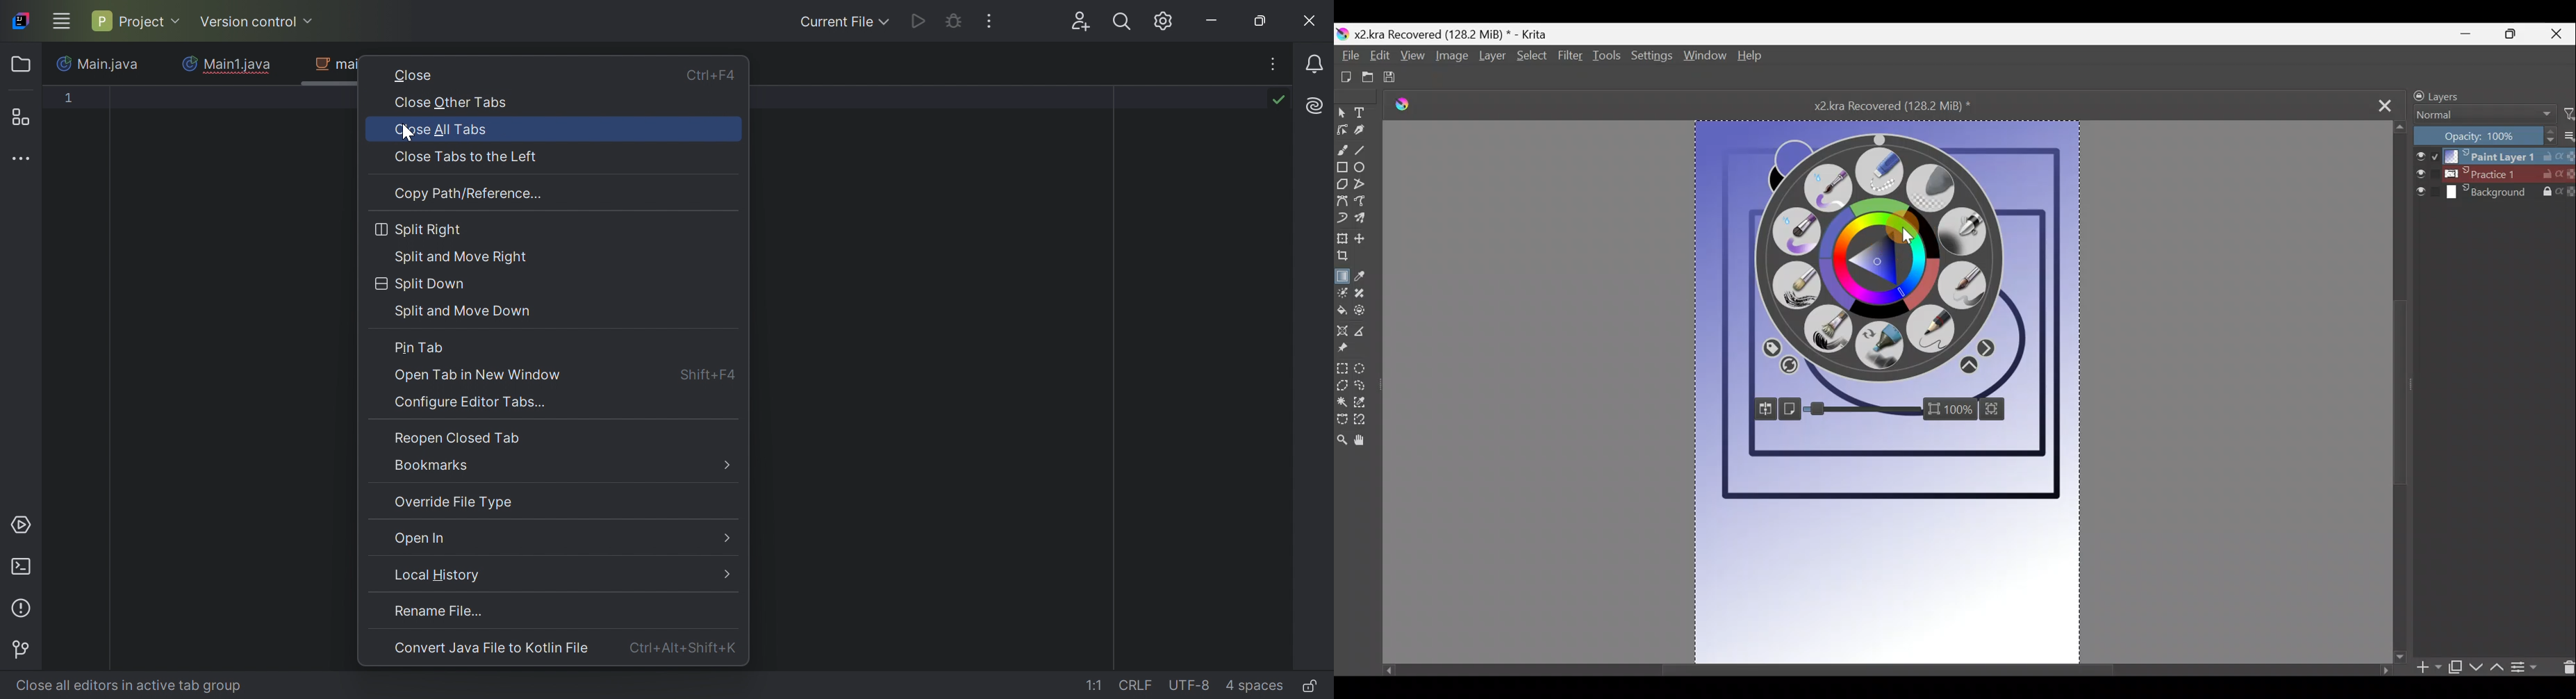 The image size is (2576, 700). What do you see at coordinates (135, 20) in the screenshot?
I see `Project` at bounding box center [135, 20].